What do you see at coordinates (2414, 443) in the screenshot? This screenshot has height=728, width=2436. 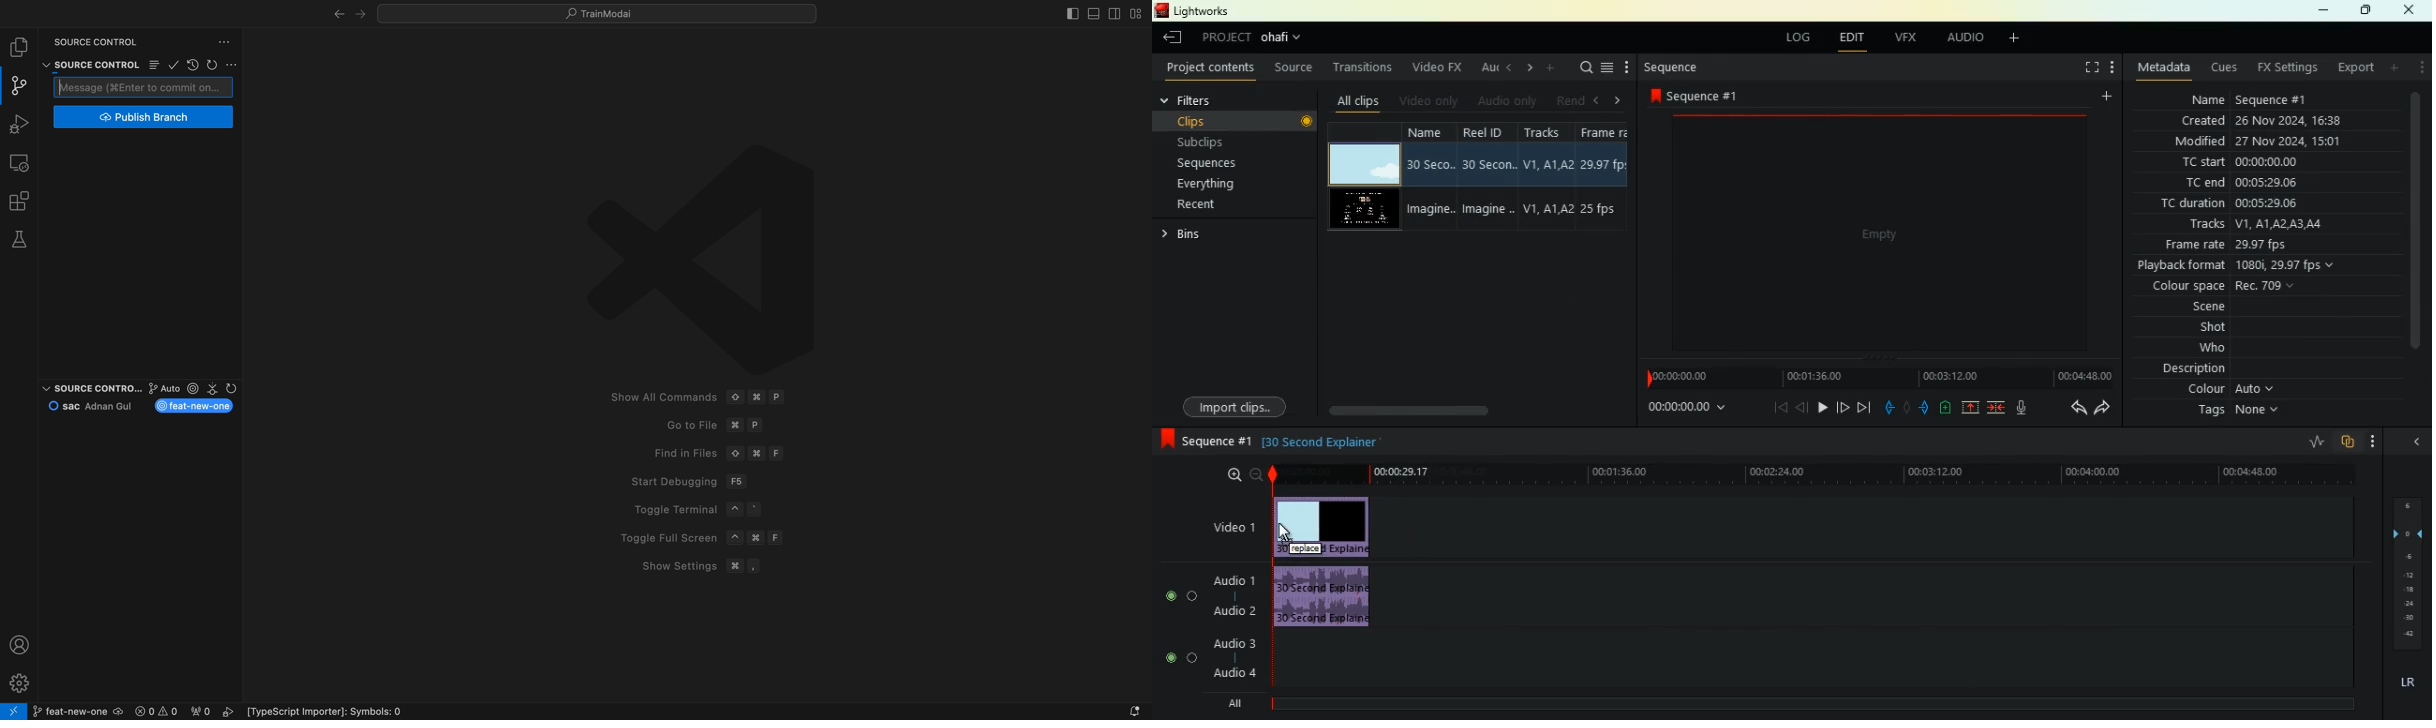 I see `close` at bounding box center [2414, 443].